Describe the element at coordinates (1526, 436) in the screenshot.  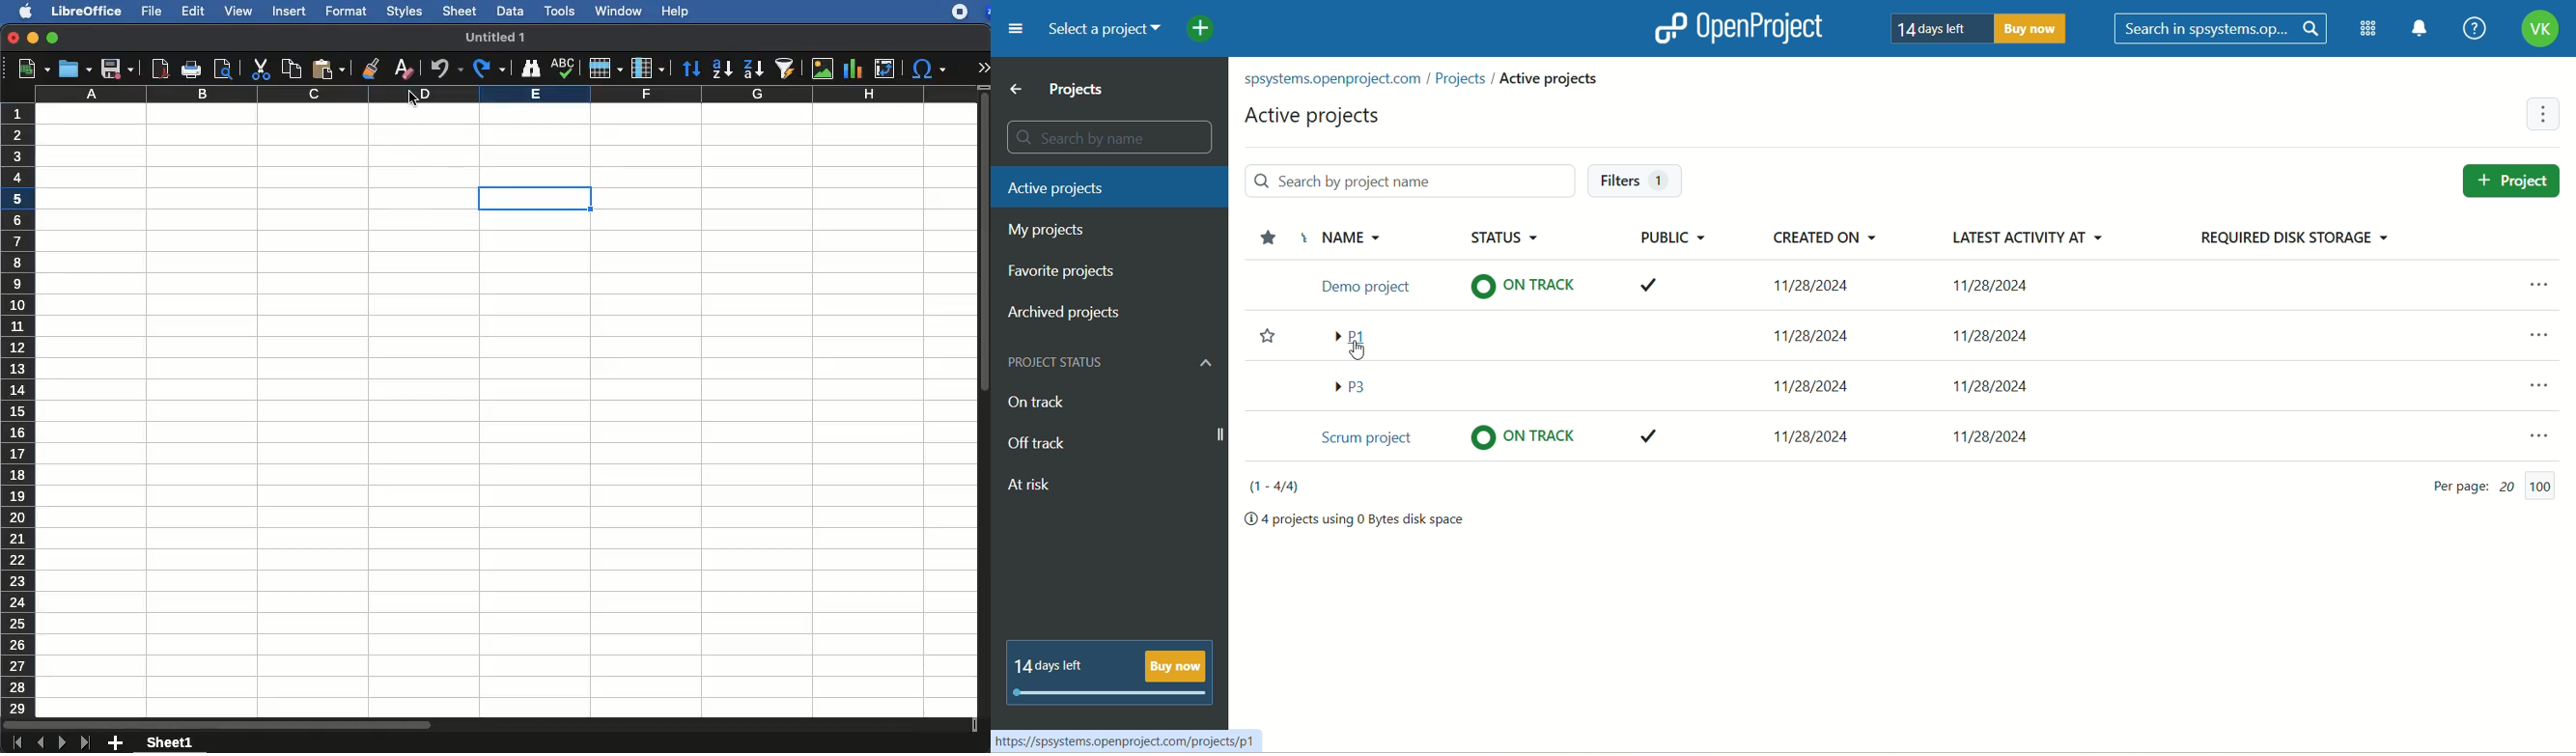
I see `ON TRACK` at that location.